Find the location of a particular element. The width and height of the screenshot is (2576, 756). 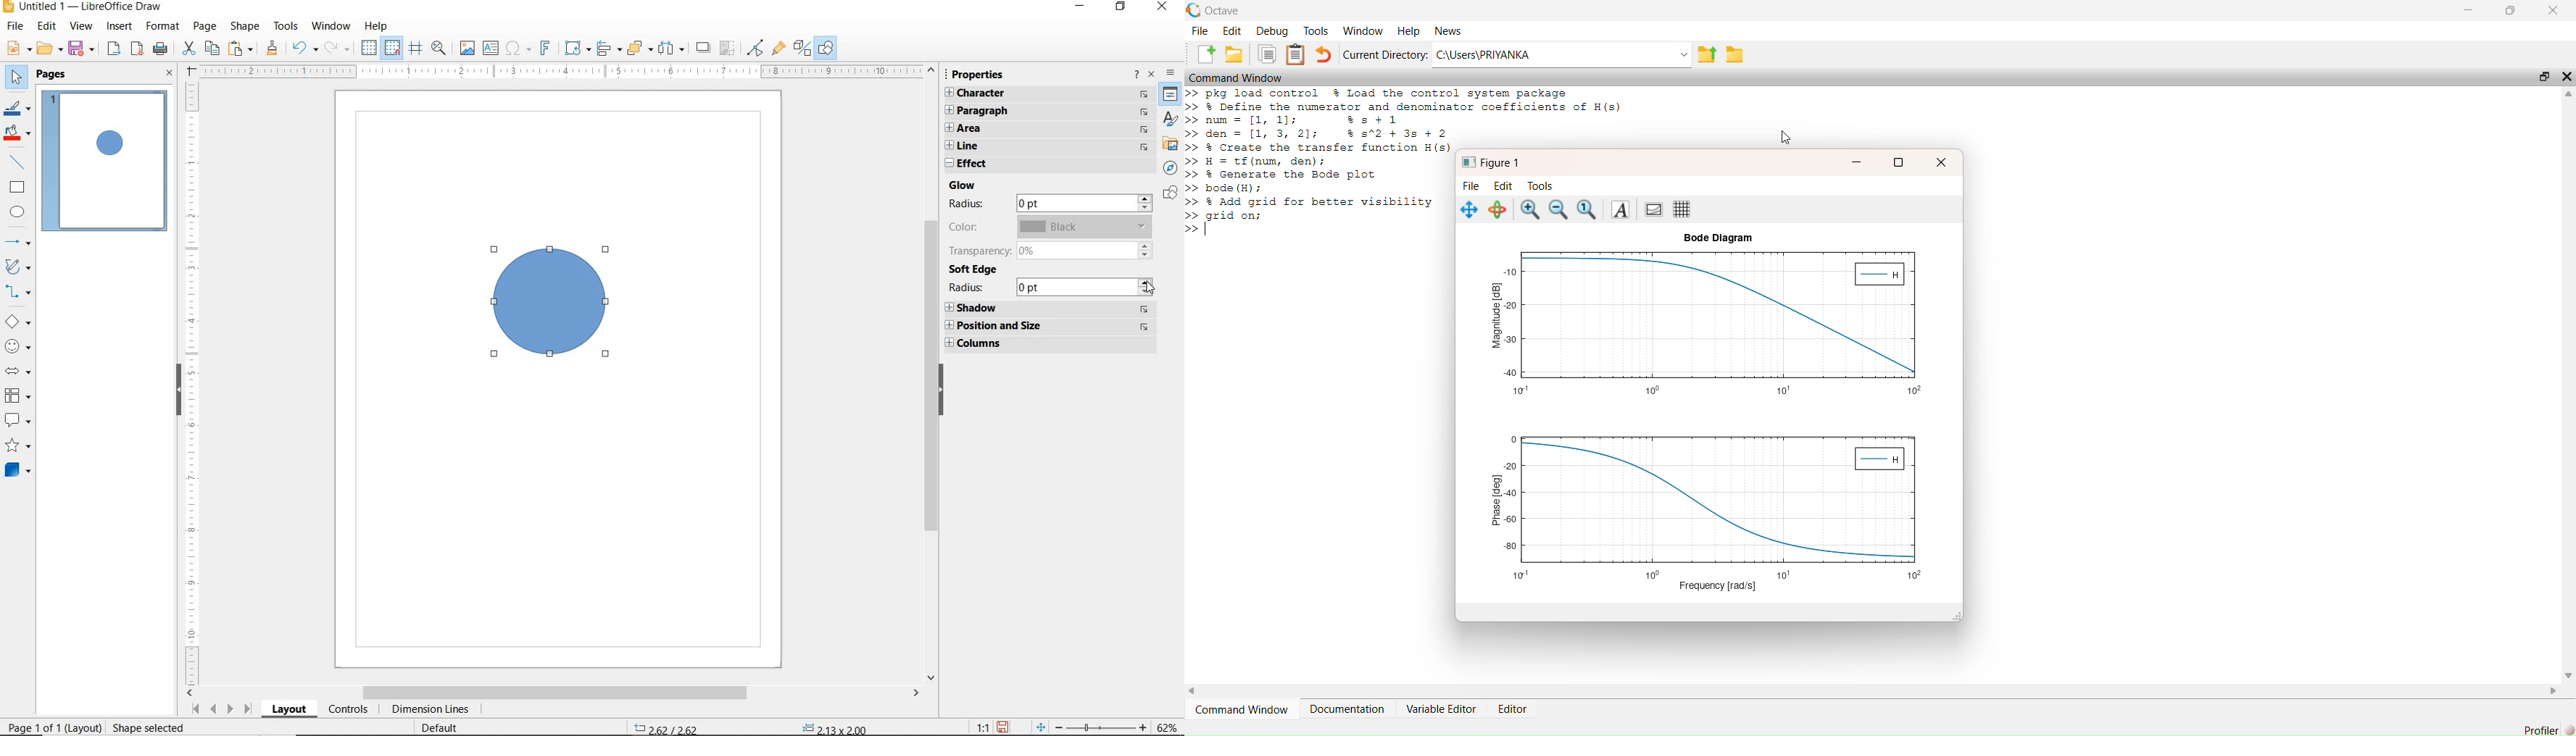

ELLIPSE is located at coordinates (19, 214).